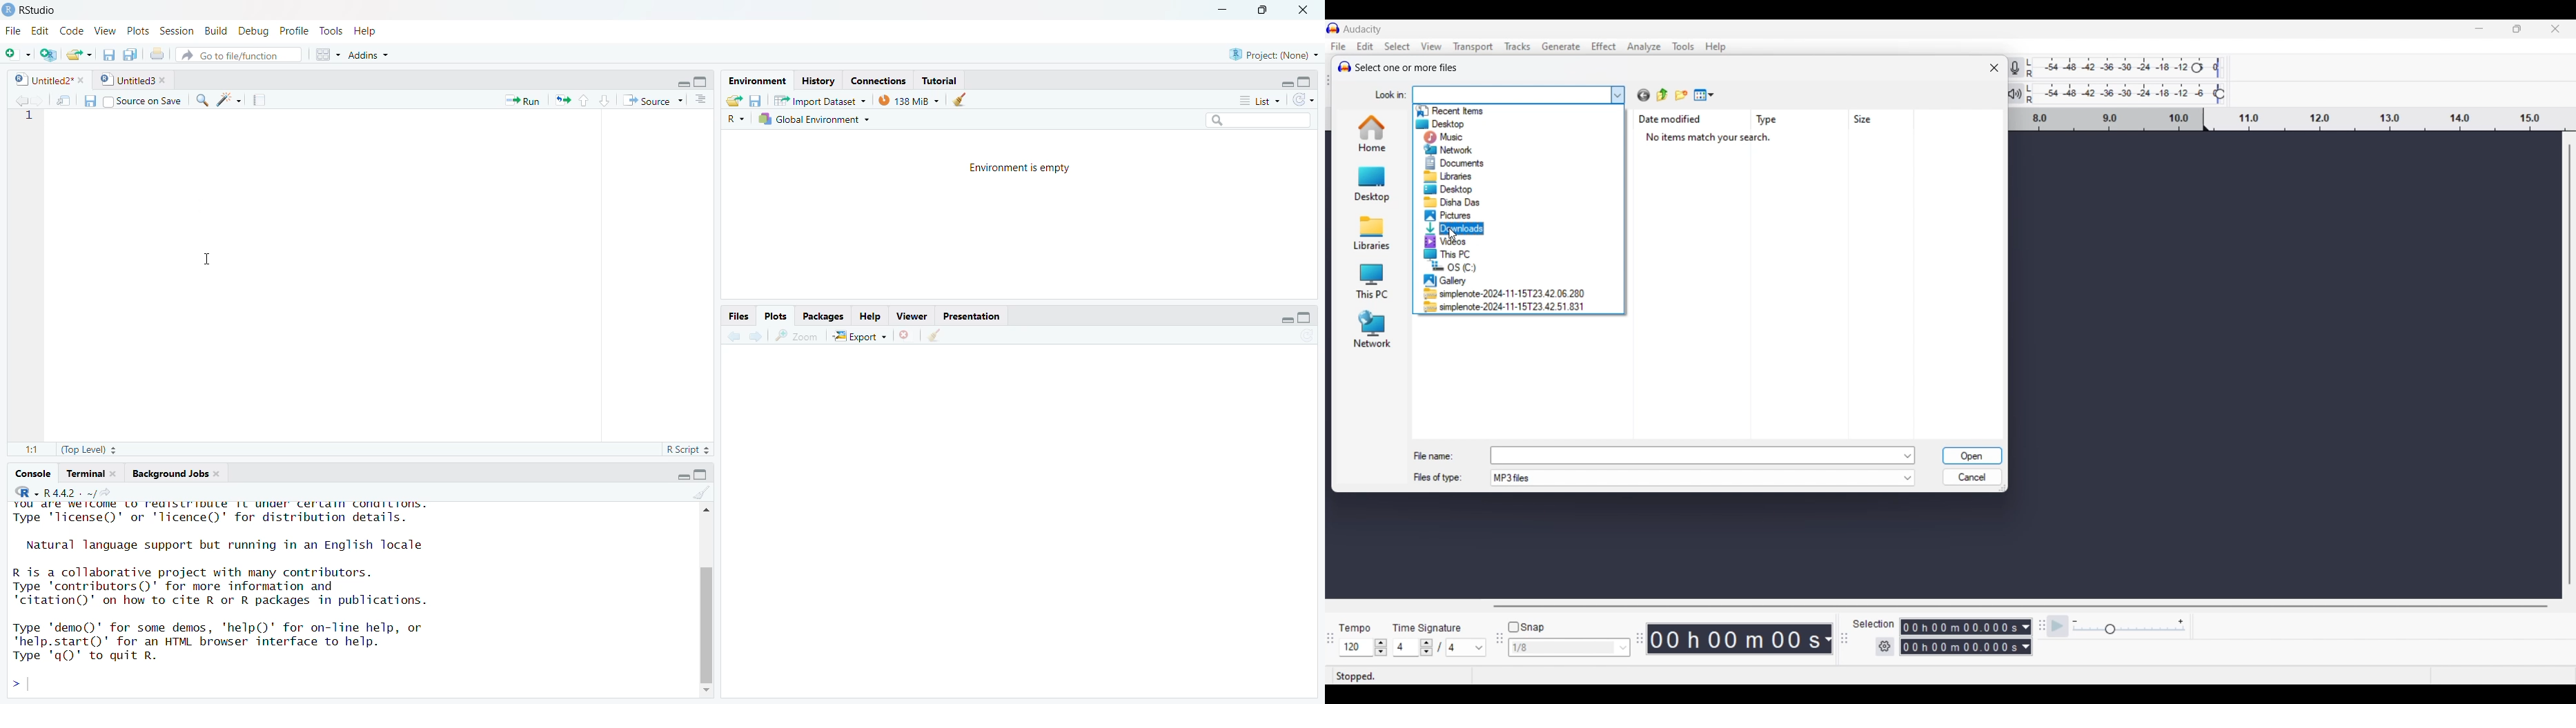 Image resolution: width=2576 pixels, height=728 pixels. I want to click on & Project: (None) ~, so click(1272, 51).